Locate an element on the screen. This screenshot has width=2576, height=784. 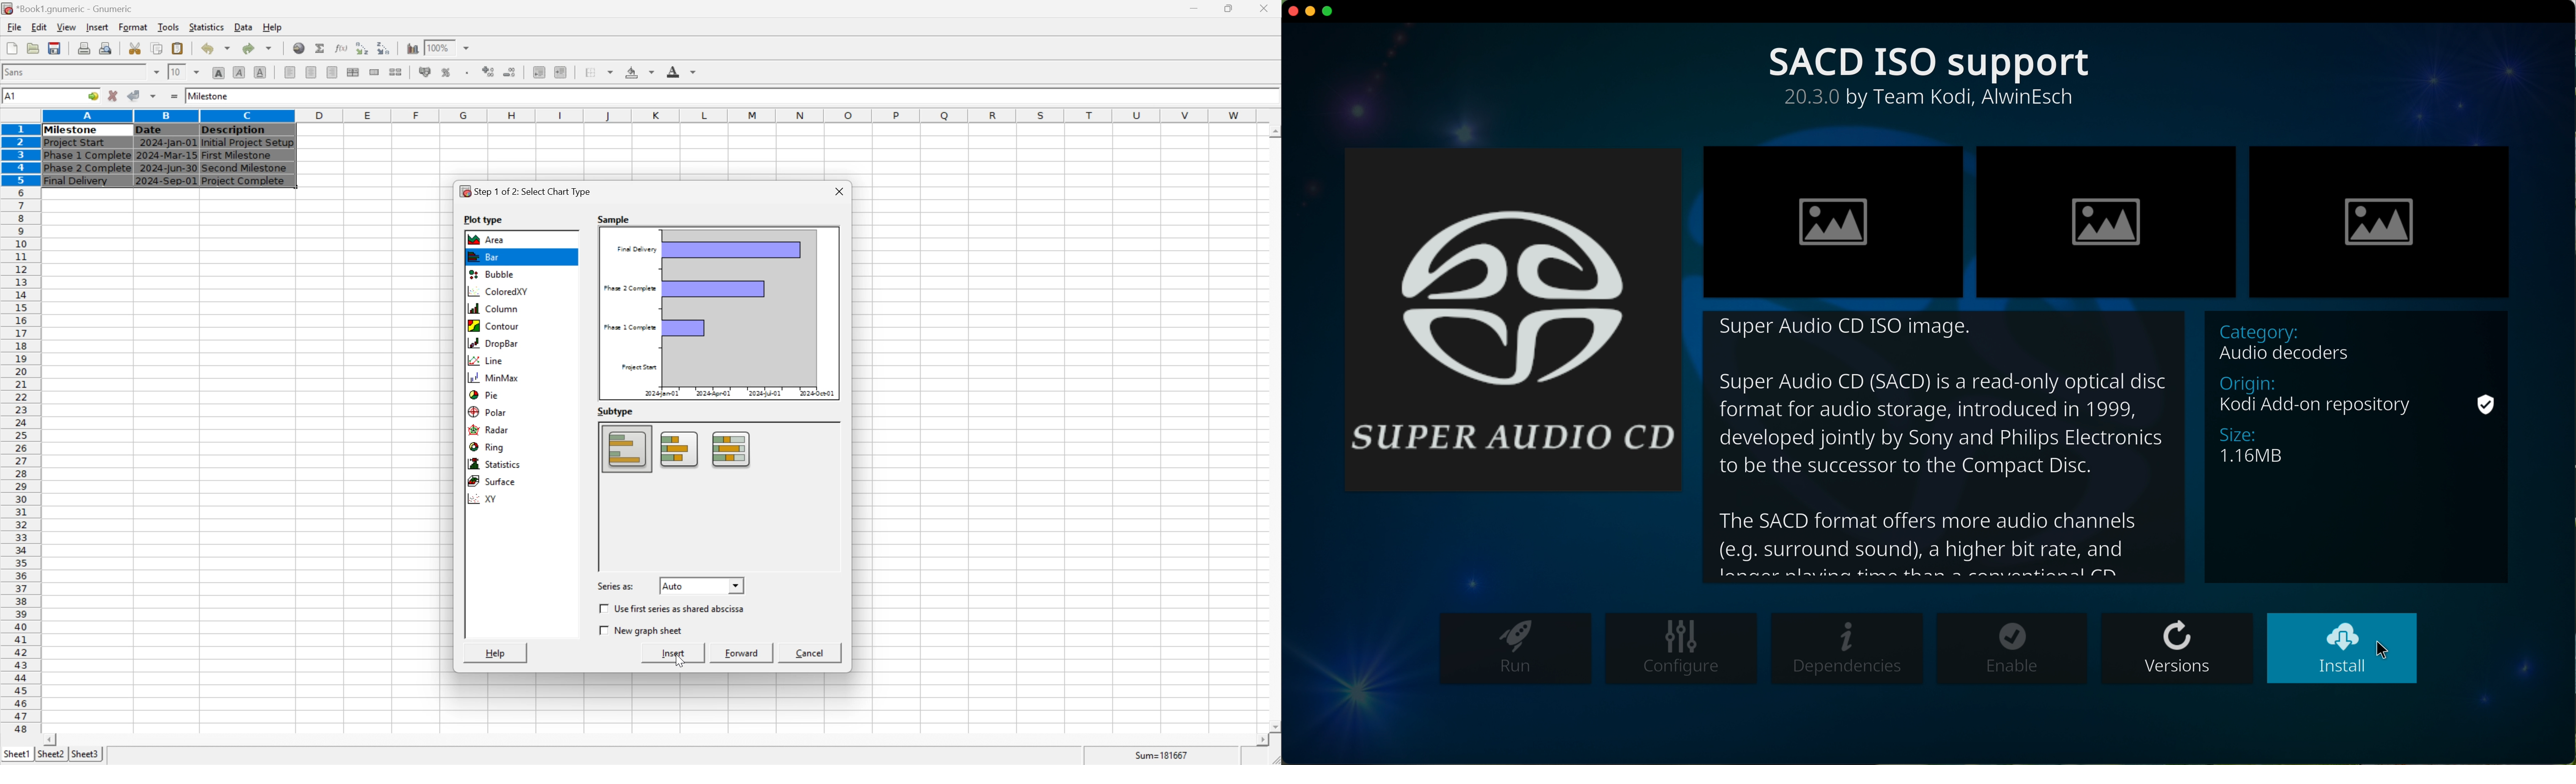
click on install is located at coordinates (2342, 649).